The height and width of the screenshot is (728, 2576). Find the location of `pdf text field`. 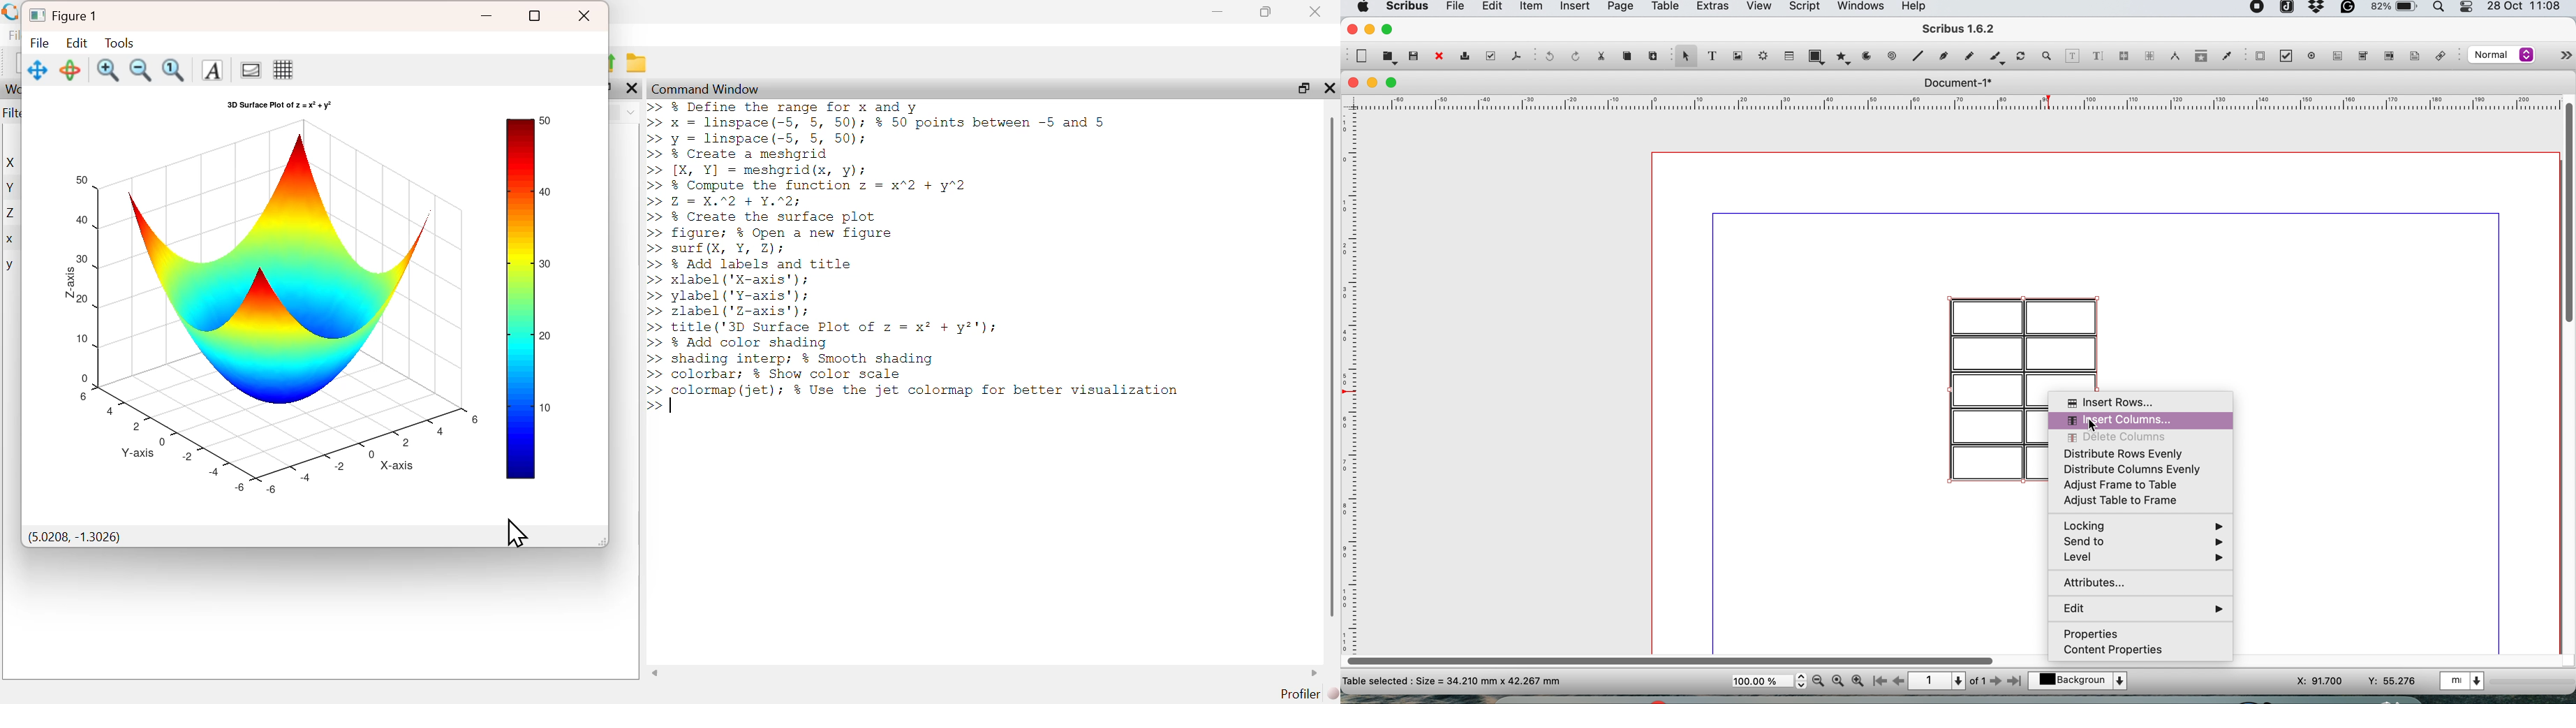

pdf text field is located at coordinates (2336, 56).